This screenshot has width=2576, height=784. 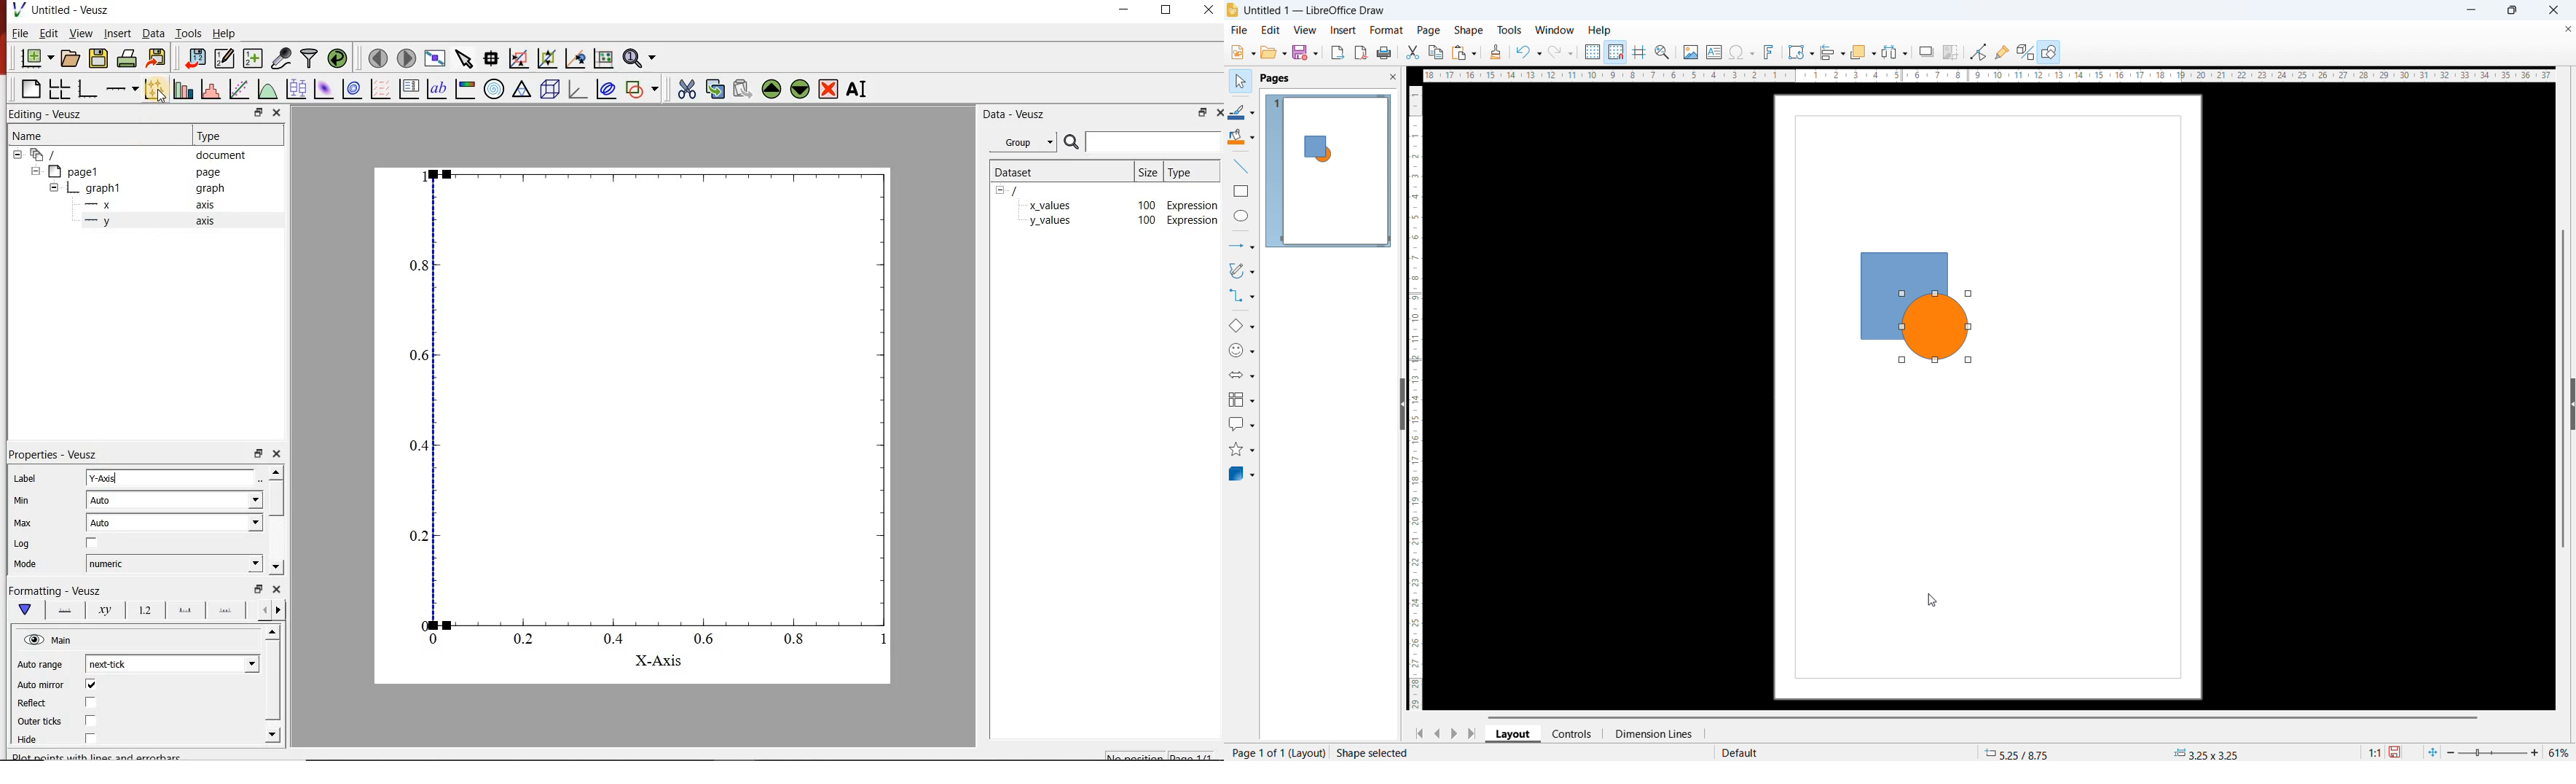 What do you see at coordinates (51, 155) in the screenshot?
I see `all apegs` at bounding box center [51, 155].